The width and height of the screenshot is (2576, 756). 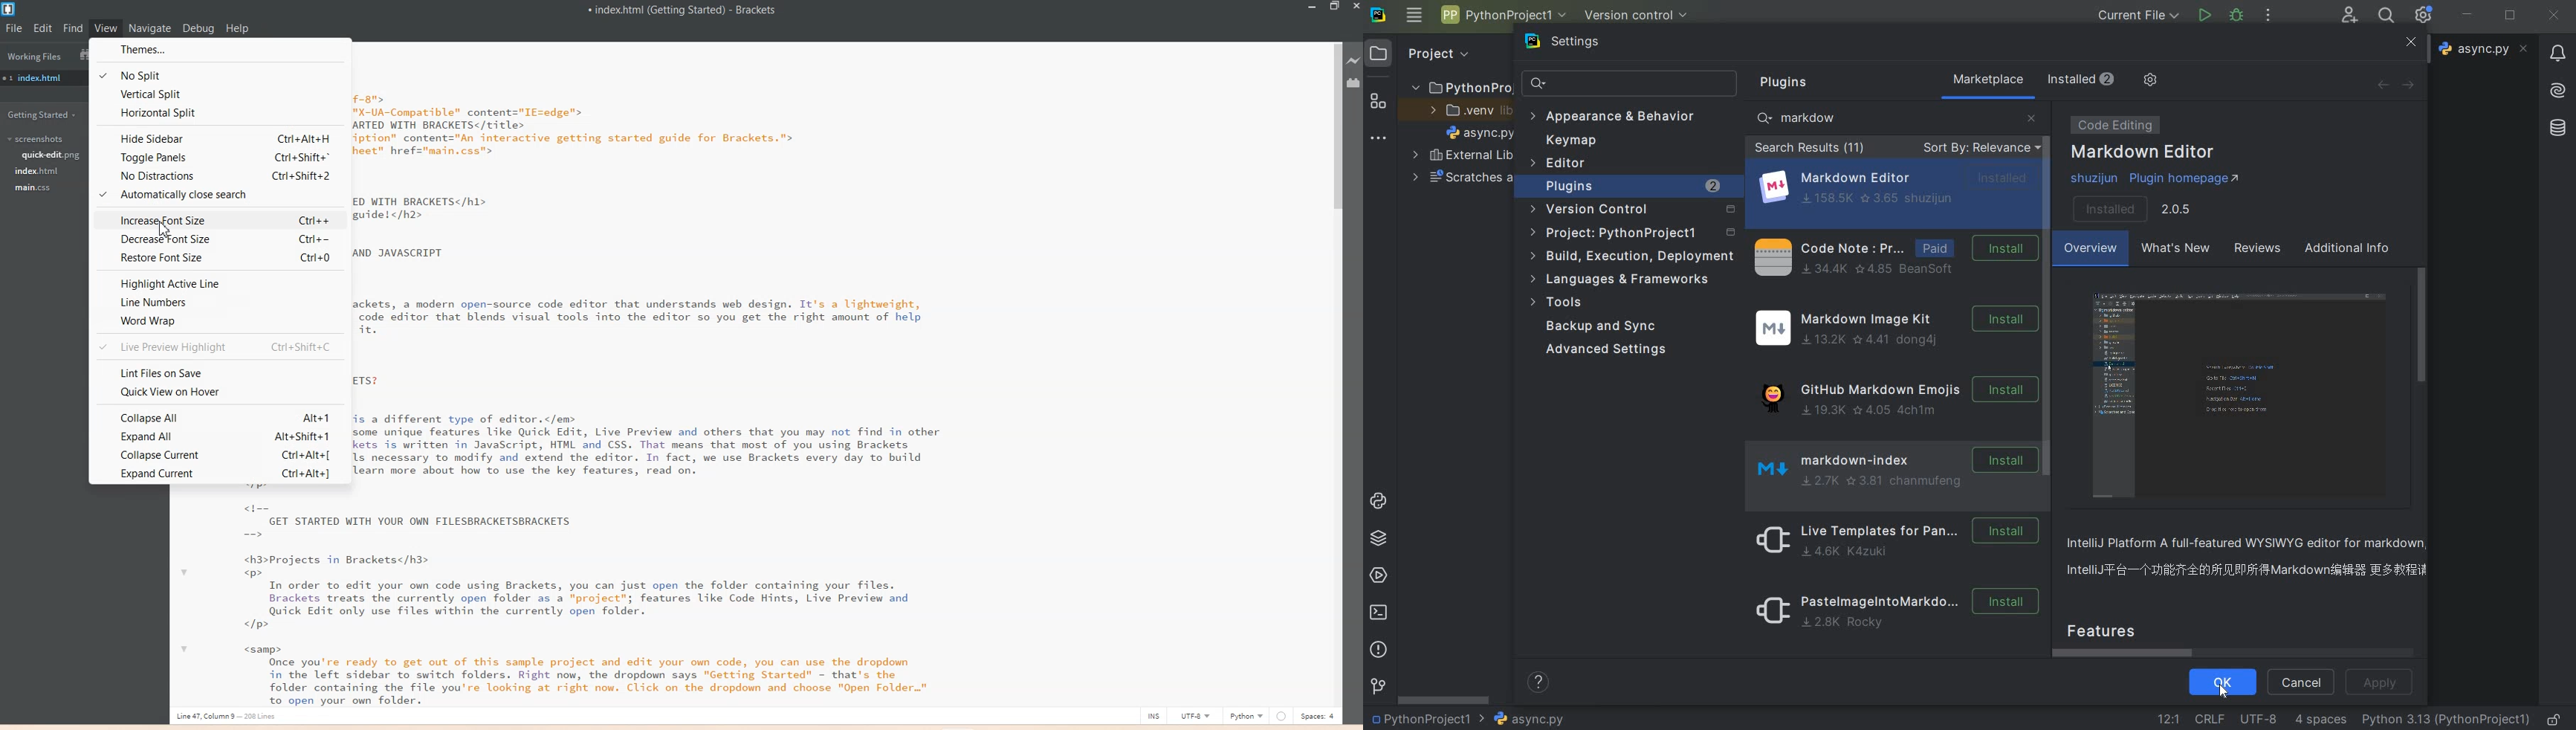 I want to click on , so click(x=1281, y=716).